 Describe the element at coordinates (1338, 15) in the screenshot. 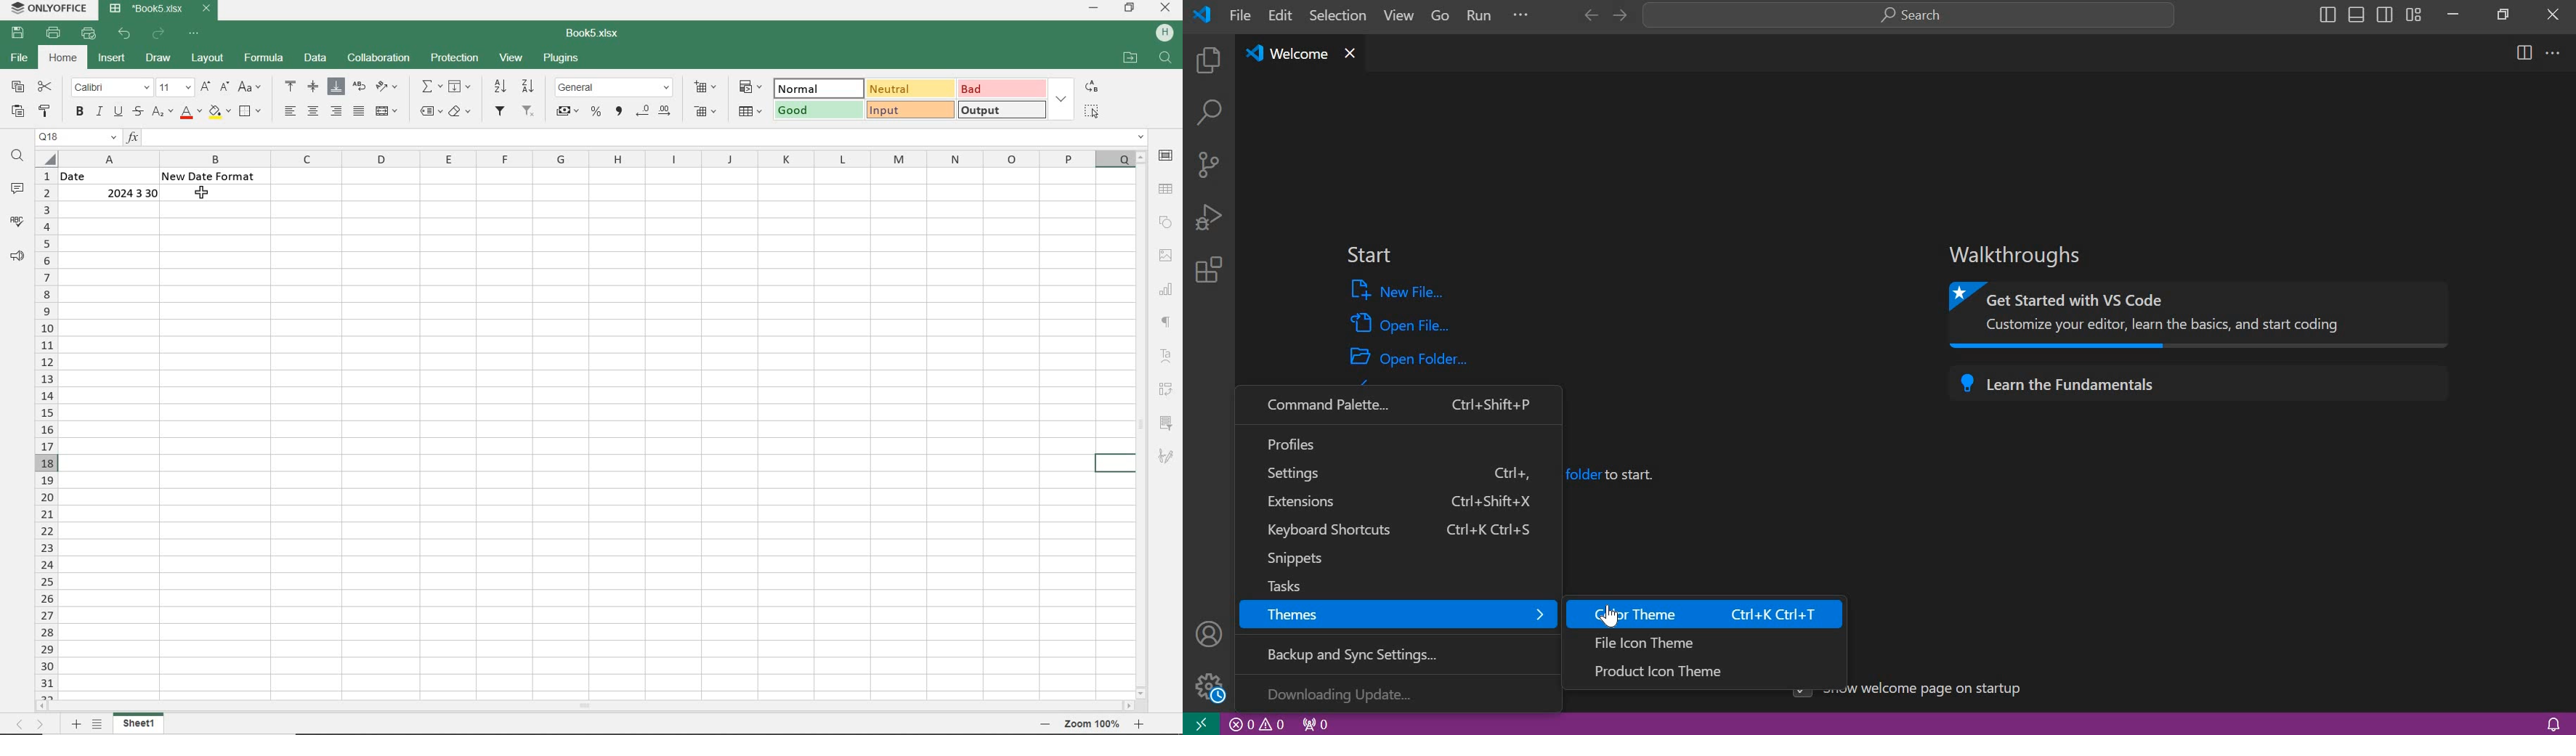

I see `selection` at that location.